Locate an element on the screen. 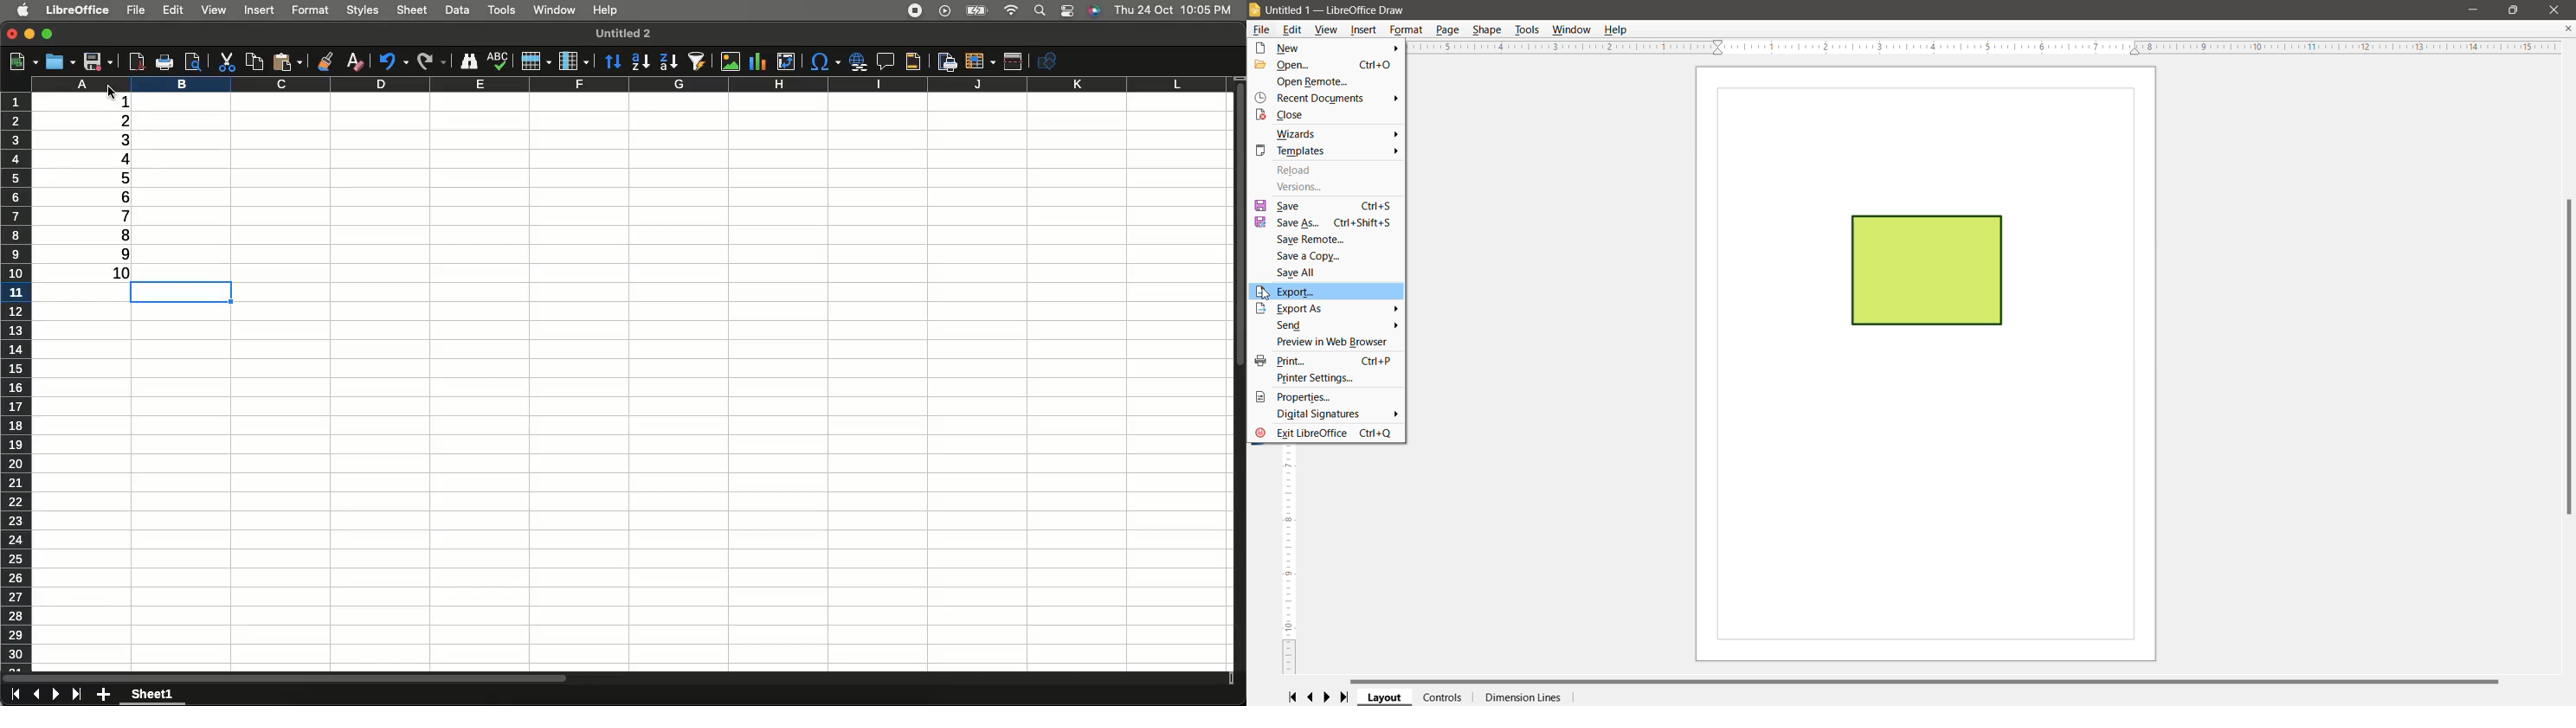 This screenshot has height=728, width=2576. Exit Libre Office is located at coordinates (1325, 434).